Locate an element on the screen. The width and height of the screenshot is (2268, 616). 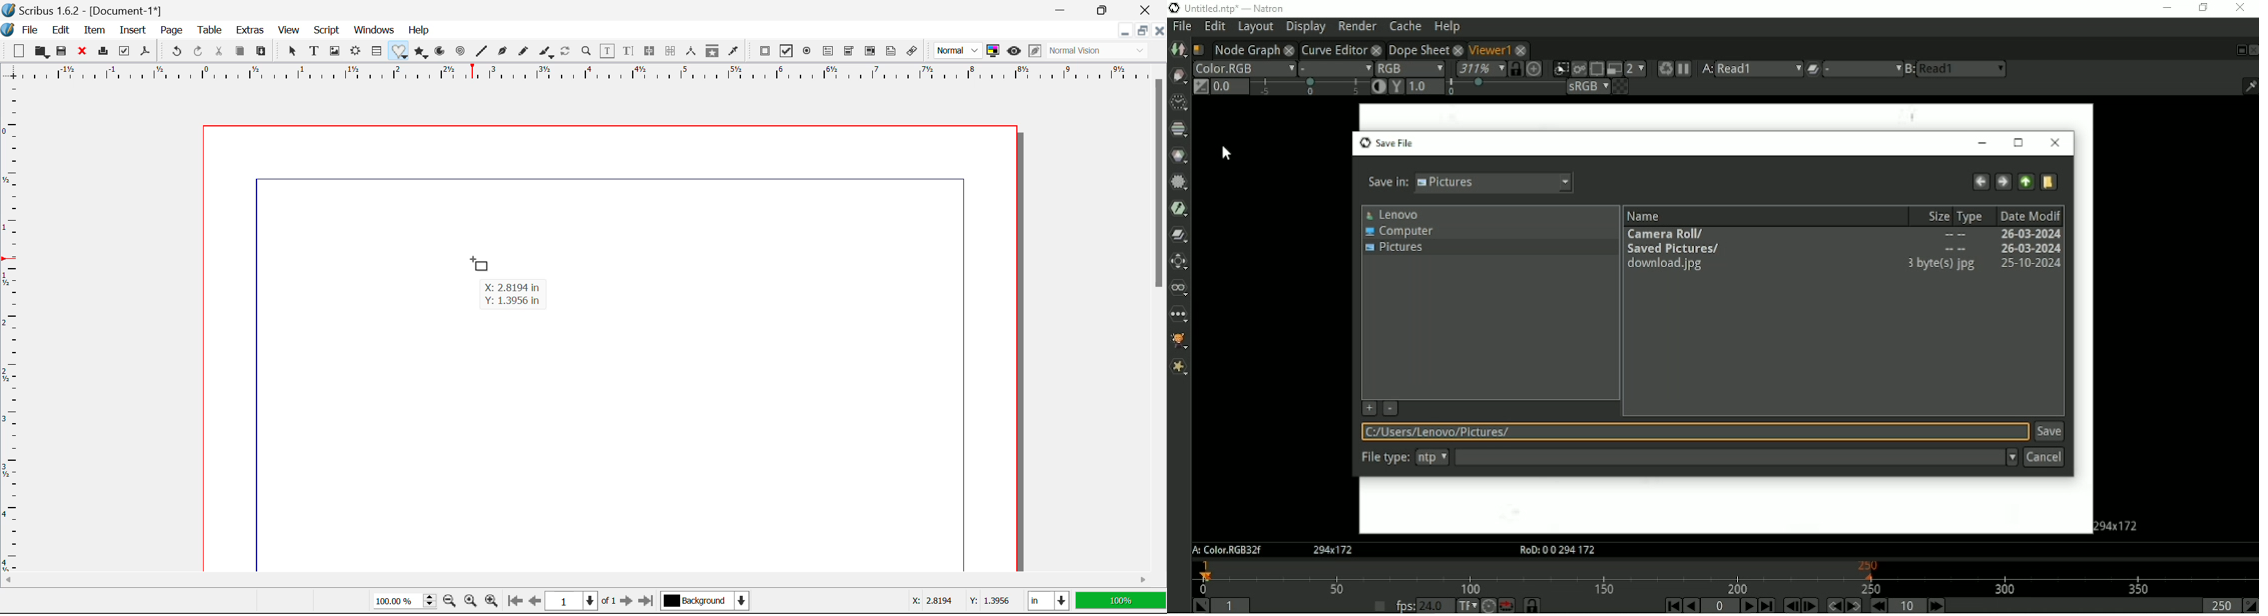
Edit is located at coordinates (61, 30).